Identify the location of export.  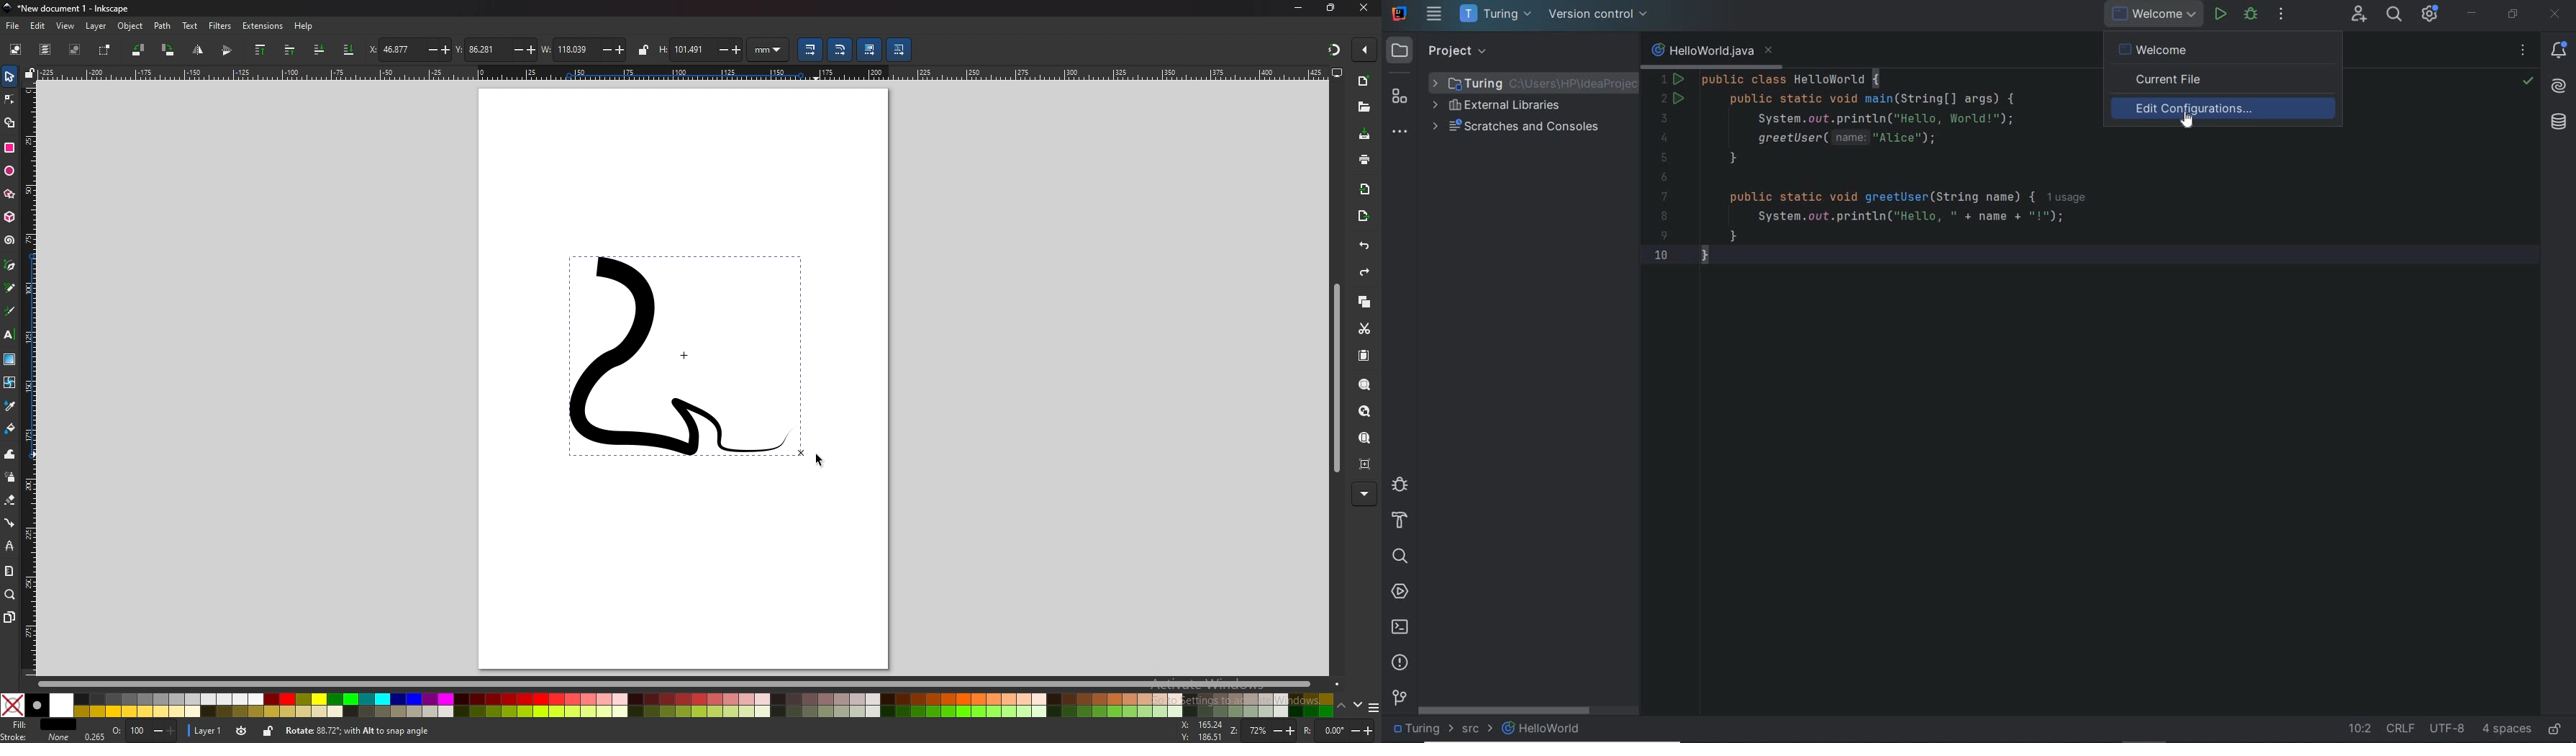
(1365, 216).